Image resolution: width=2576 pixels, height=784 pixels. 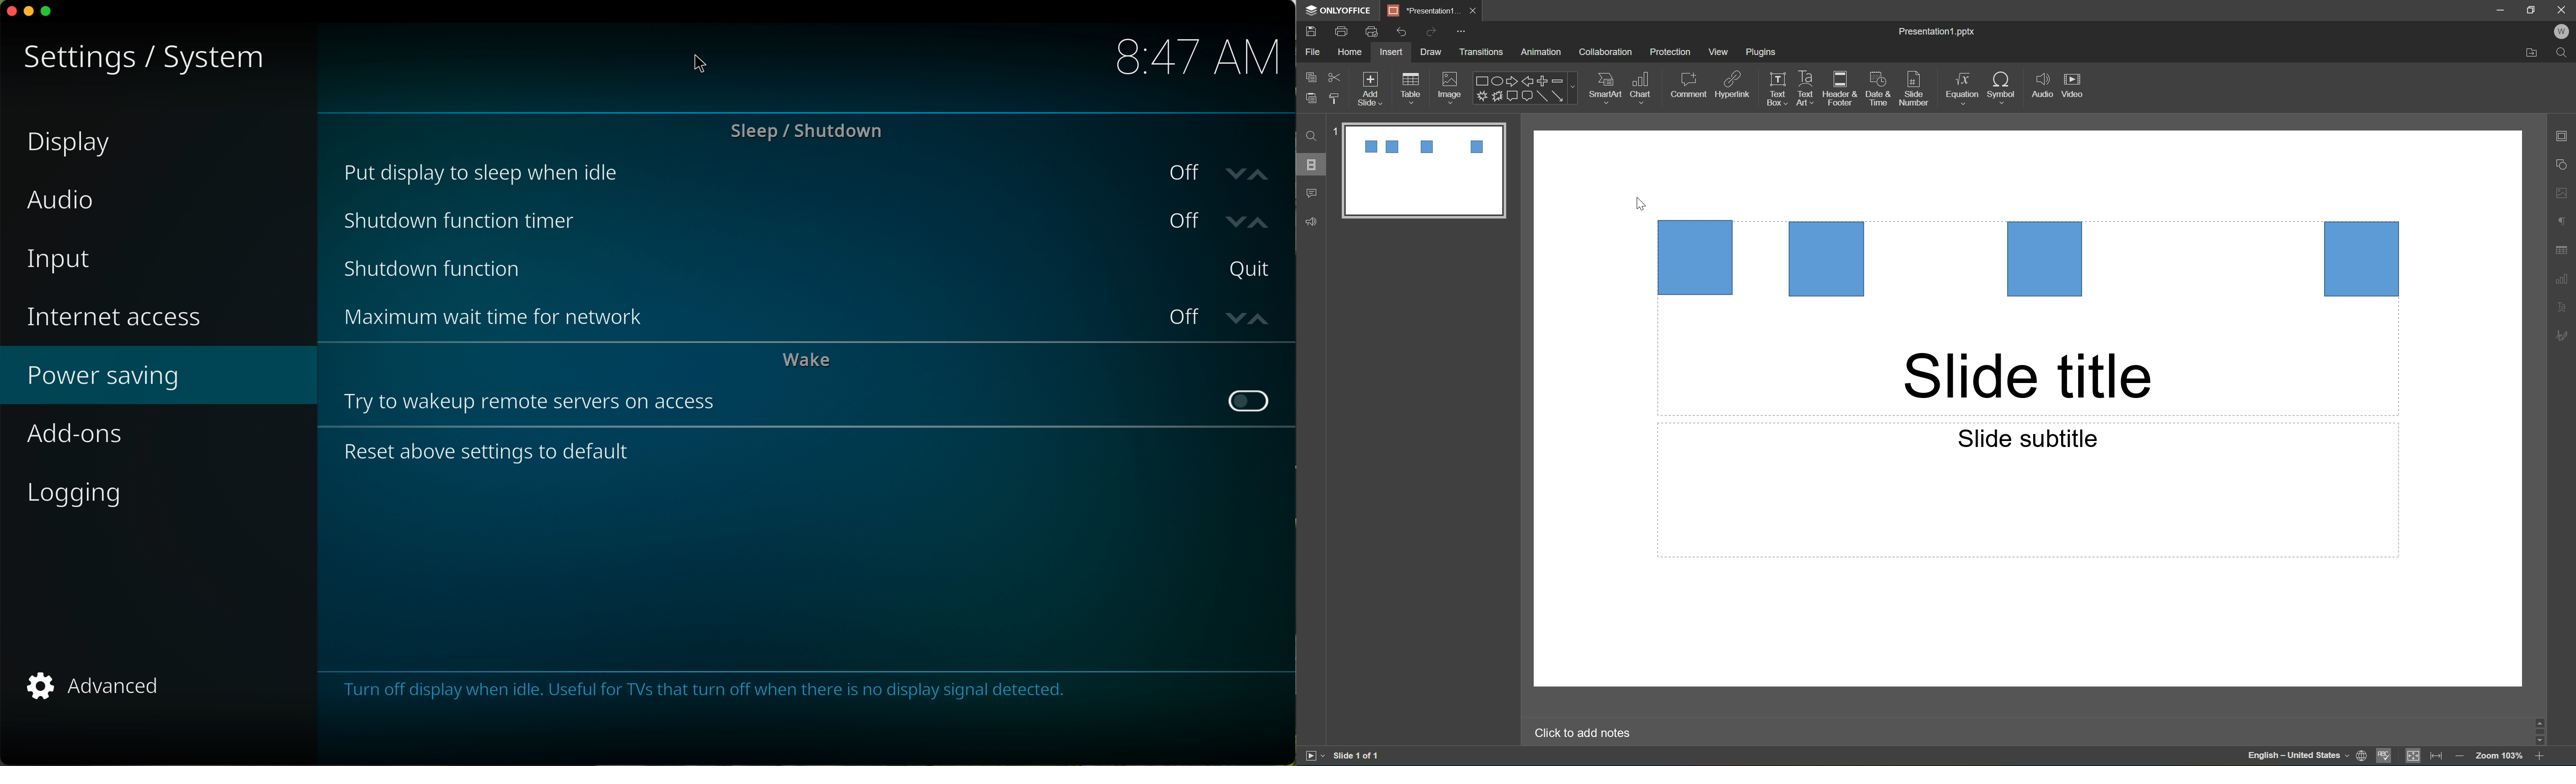 What do you see at coordinates (1248, 271) in the screenshot?
I see `quit` at bounding box center [1248, 271].